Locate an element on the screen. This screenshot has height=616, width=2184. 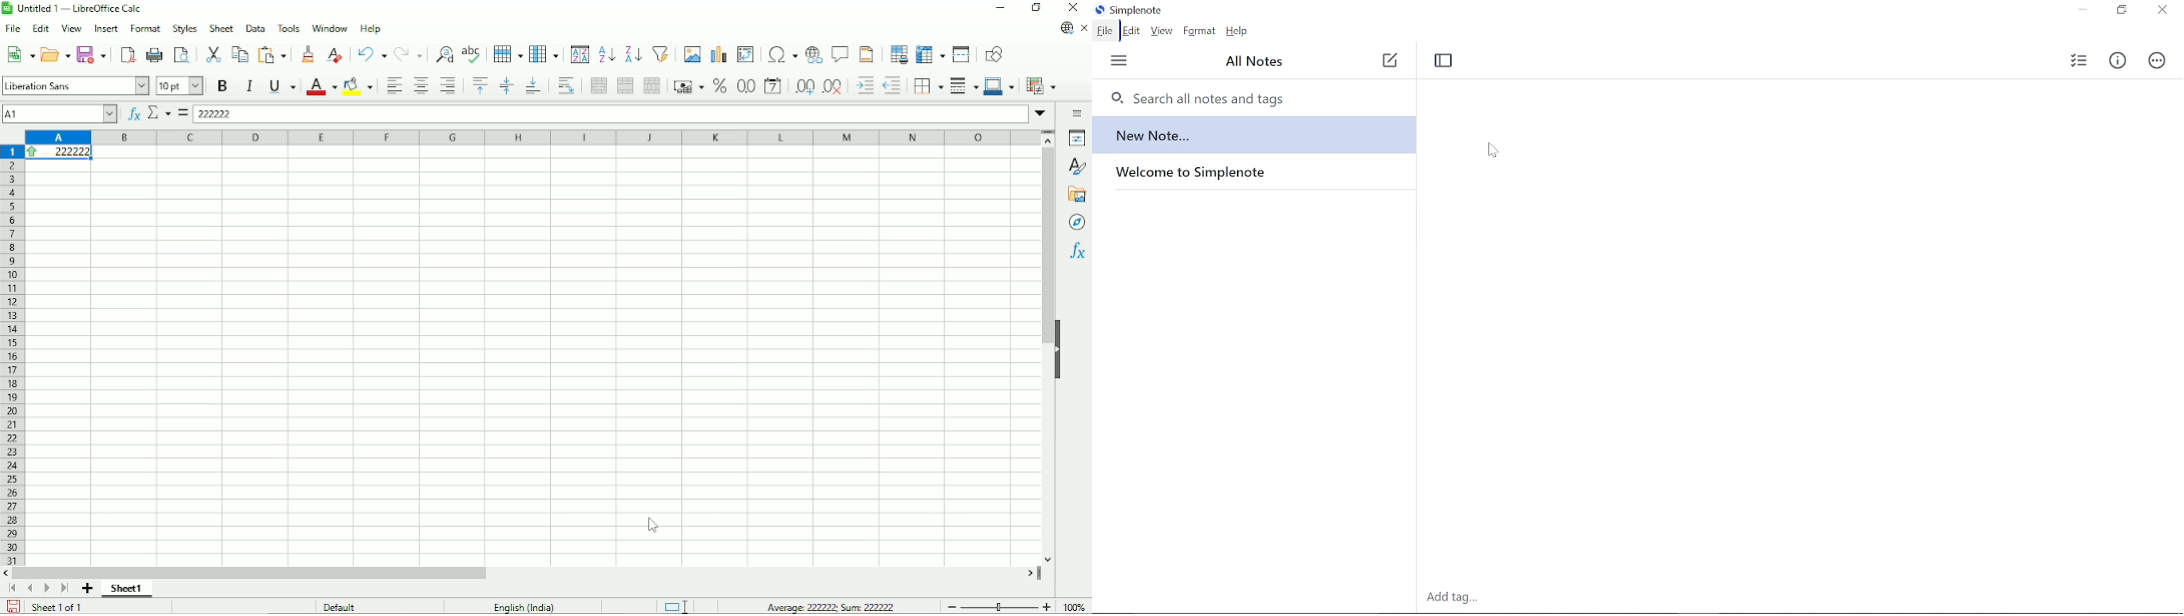
Freeze columns and rows is located at coordinates (931, 53).